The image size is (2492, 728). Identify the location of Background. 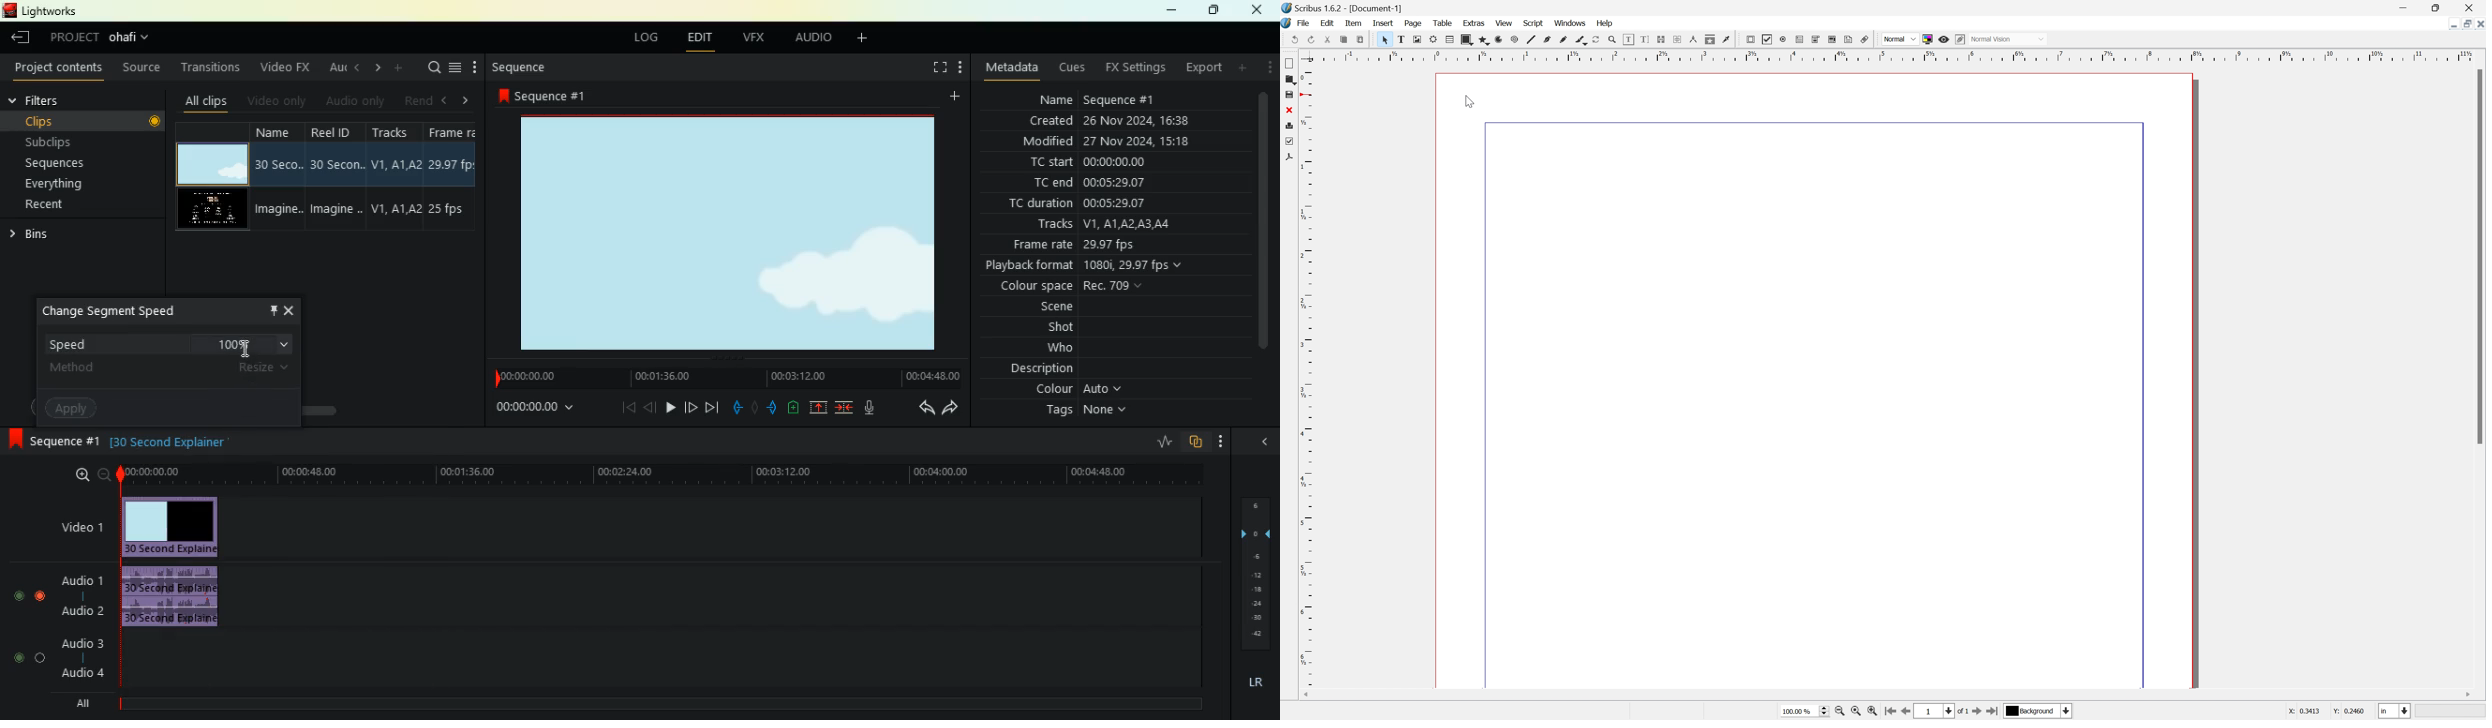
(2038, 711).